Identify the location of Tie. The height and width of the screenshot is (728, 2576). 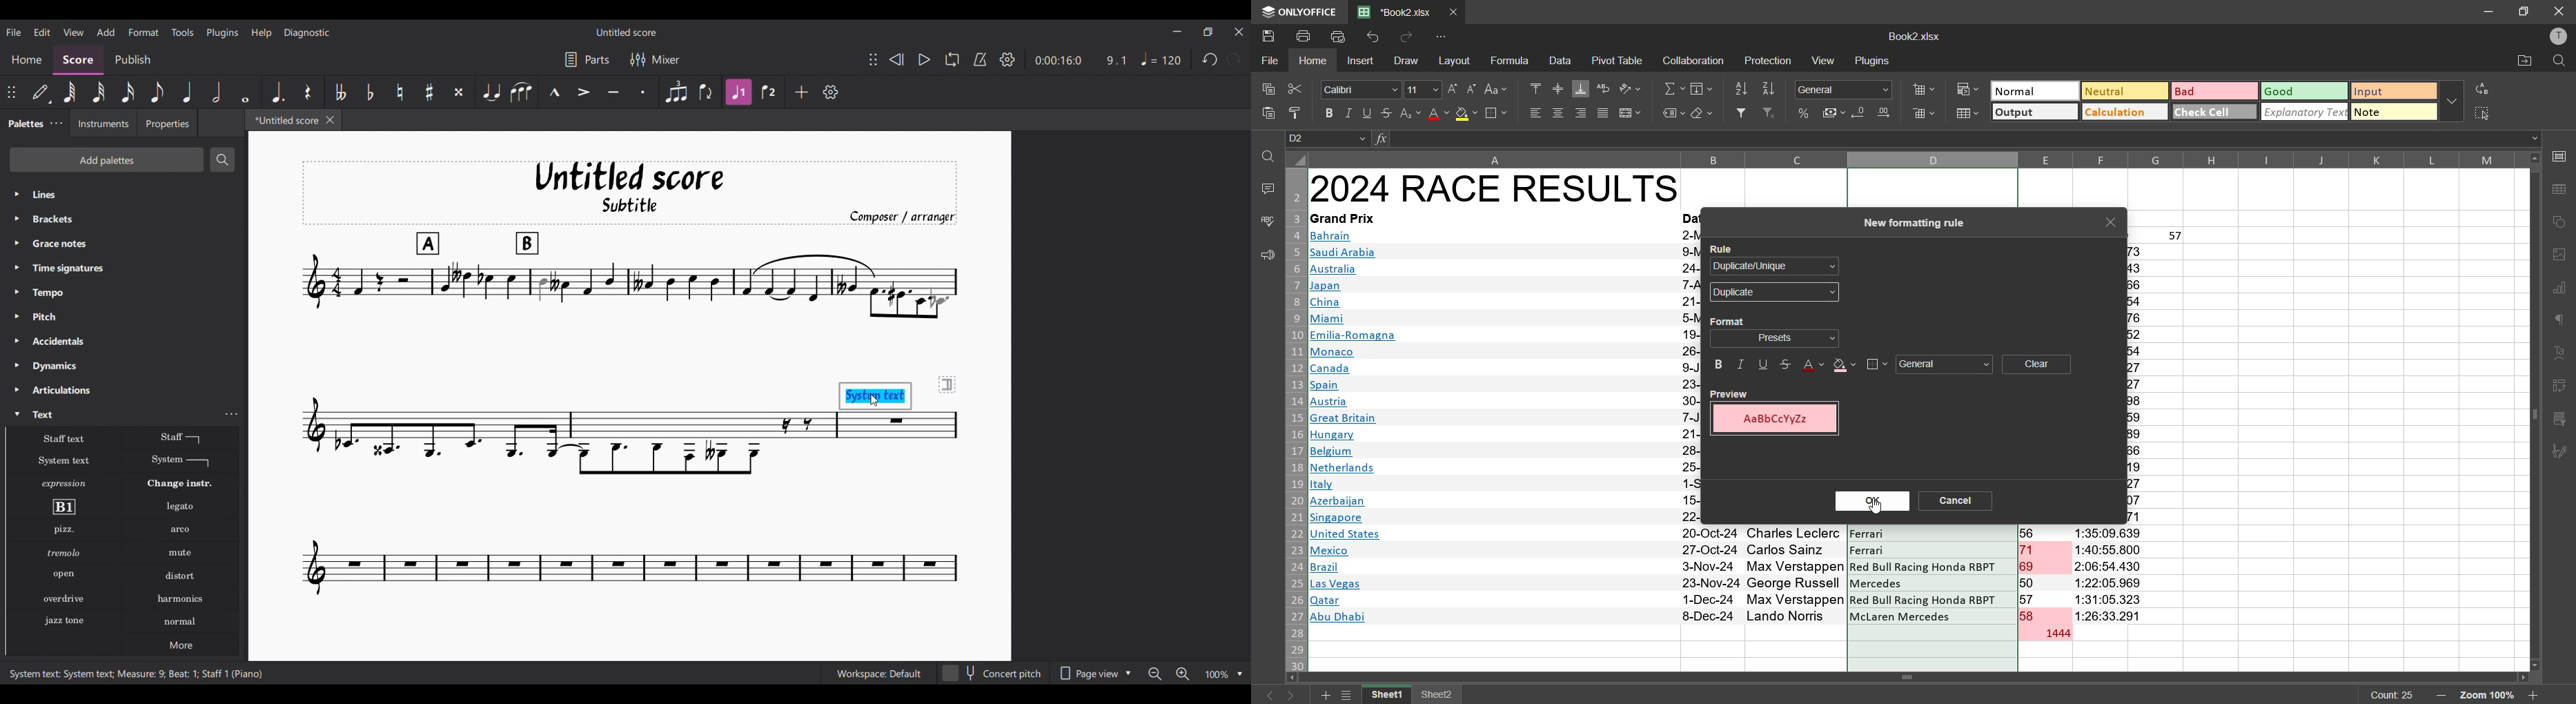
(491, 91).